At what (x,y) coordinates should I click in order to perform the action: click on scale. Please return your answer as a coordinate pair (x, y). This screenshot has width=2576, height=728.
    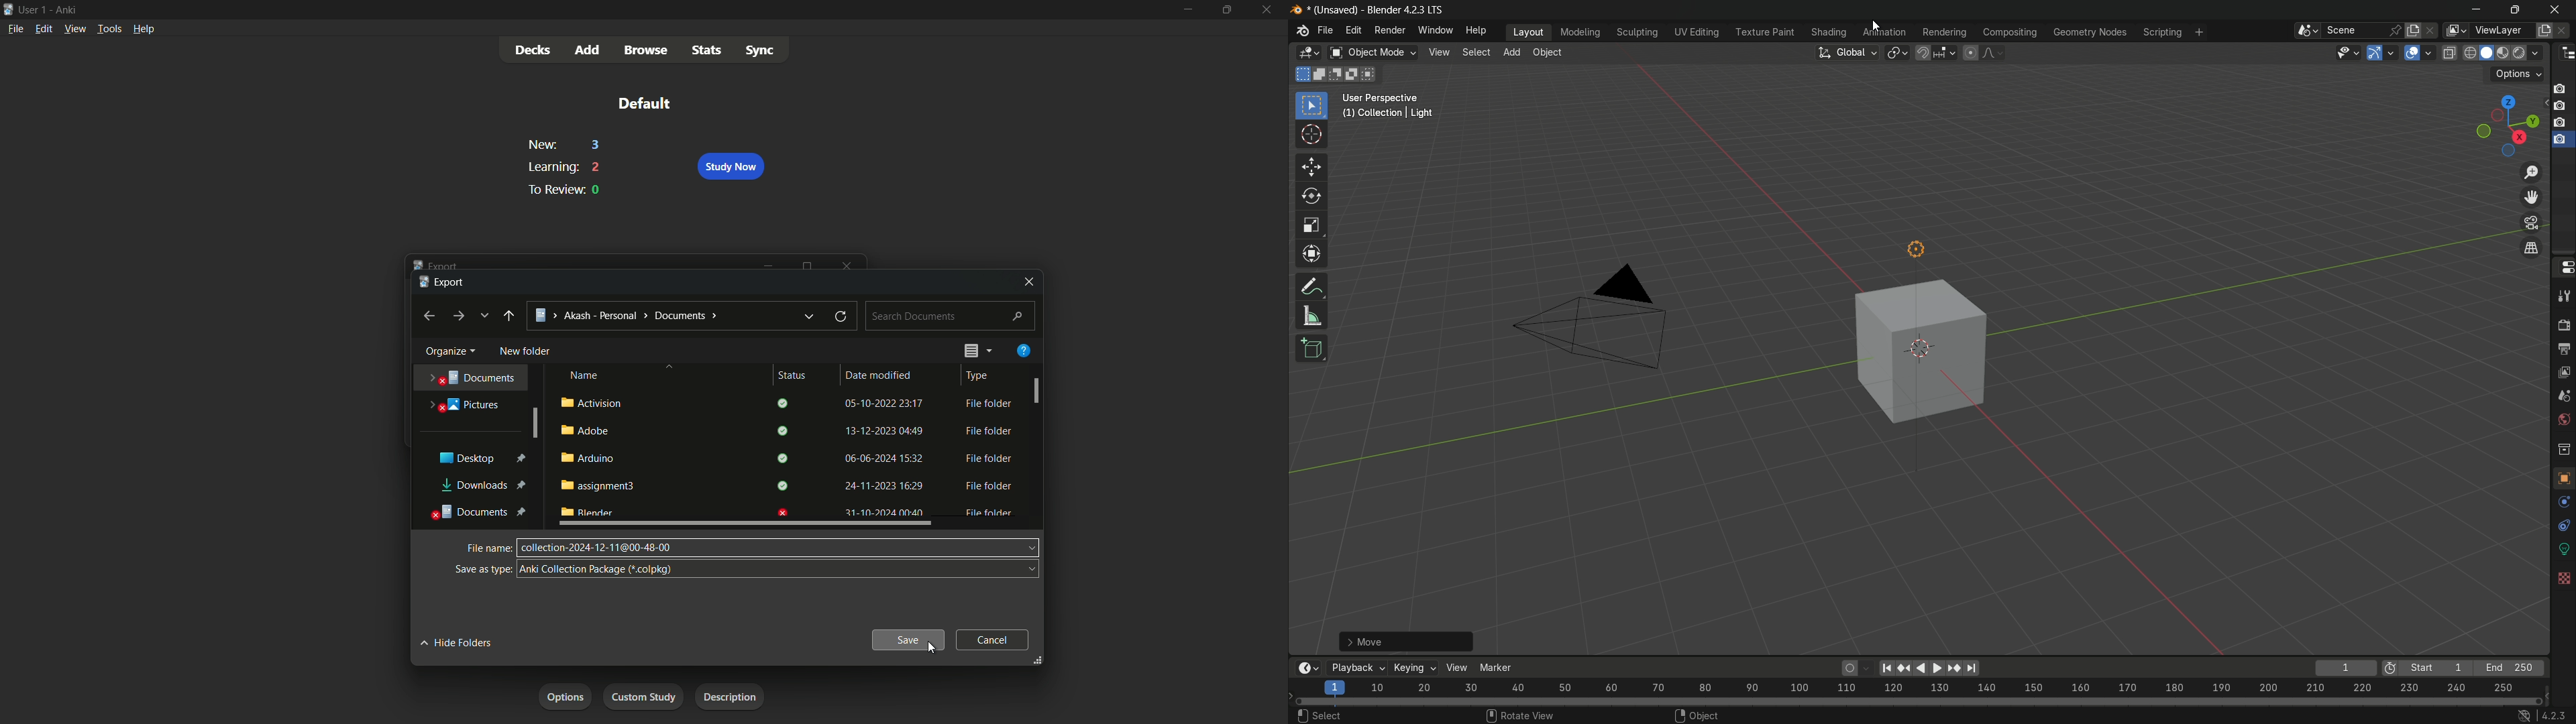
    Looking at the image, I should click on (1926, 688).